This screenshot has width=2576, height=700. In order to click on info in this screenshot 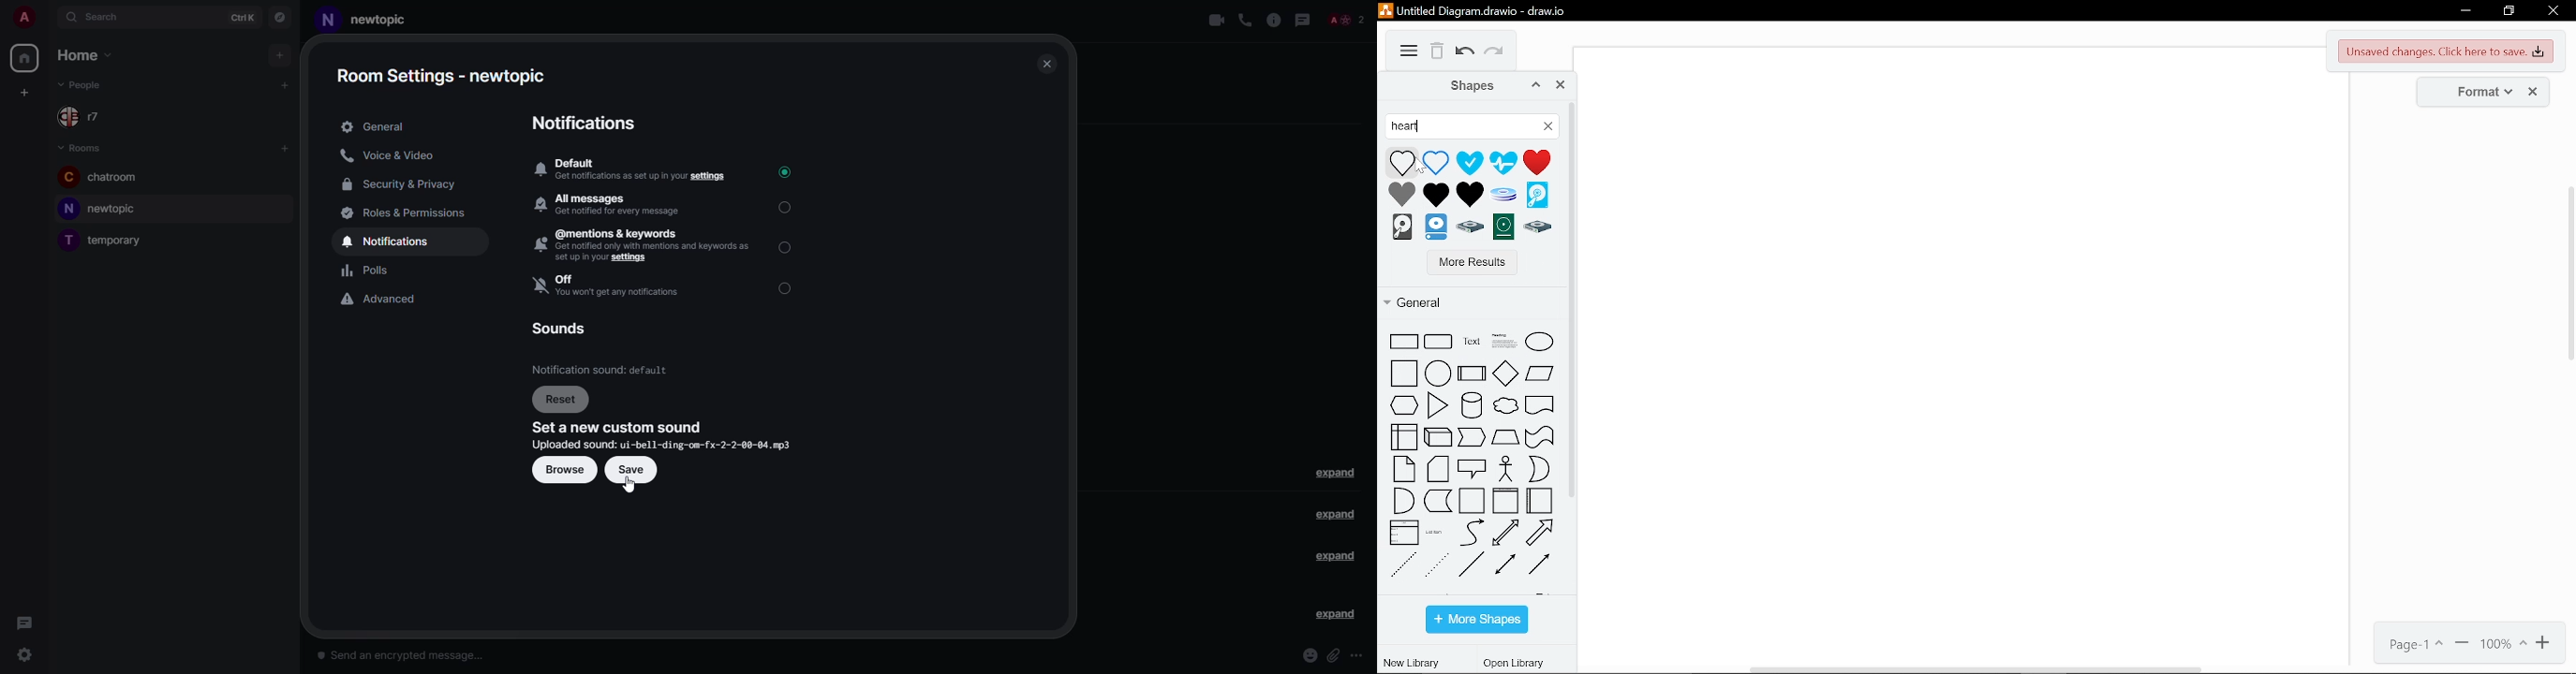, I will do `click(1274, 19)`.